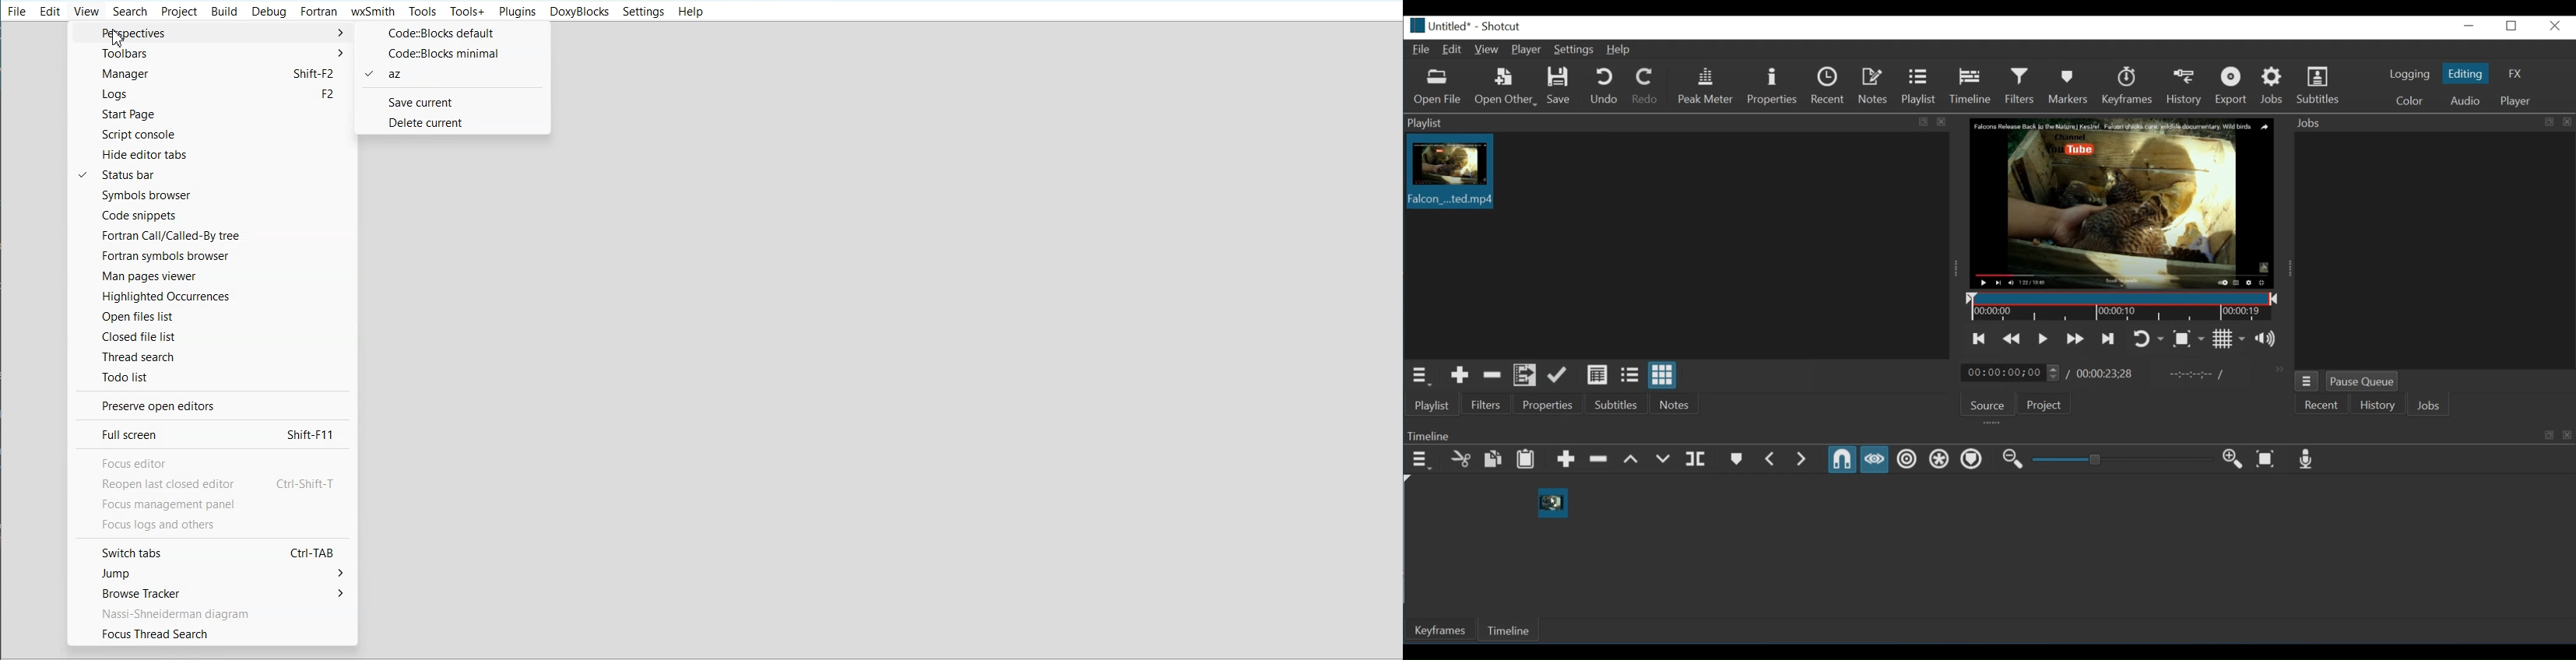 The height and width of the screenshot is (672, 2576). I want to click on Toolbars, so click(213, 54).